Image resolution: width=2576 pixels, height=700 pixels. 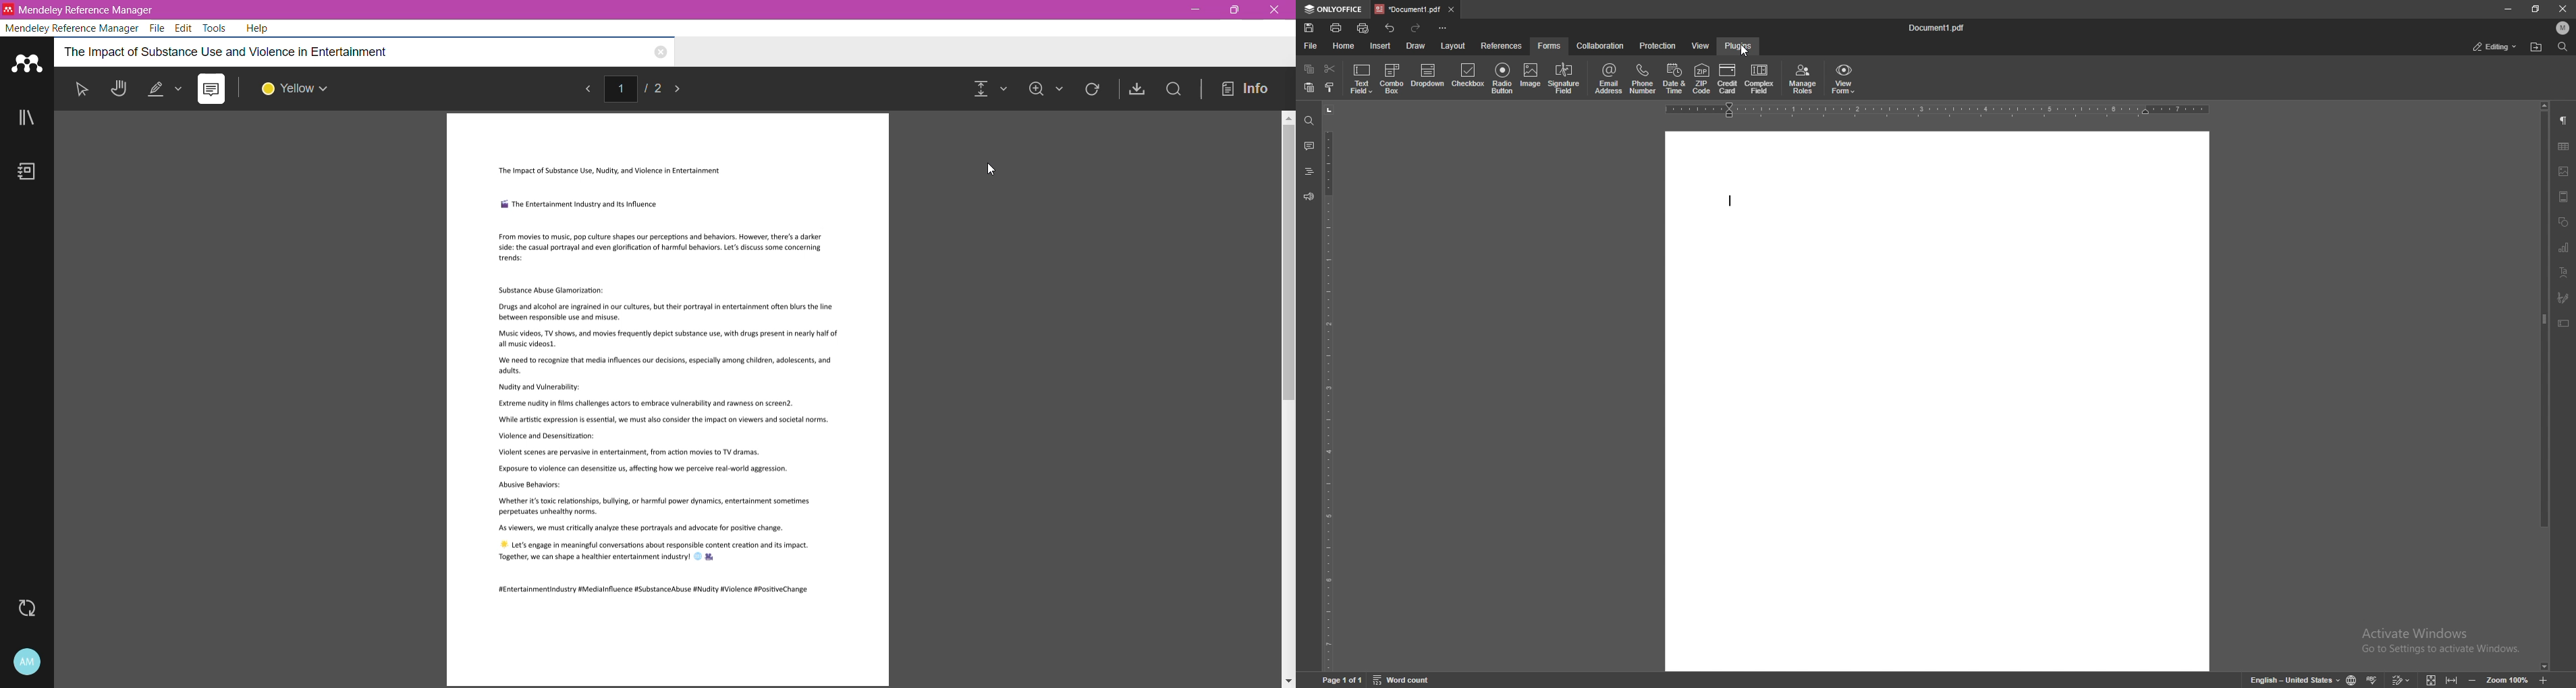 I want to click on word count, so click(x=1401, y=679).